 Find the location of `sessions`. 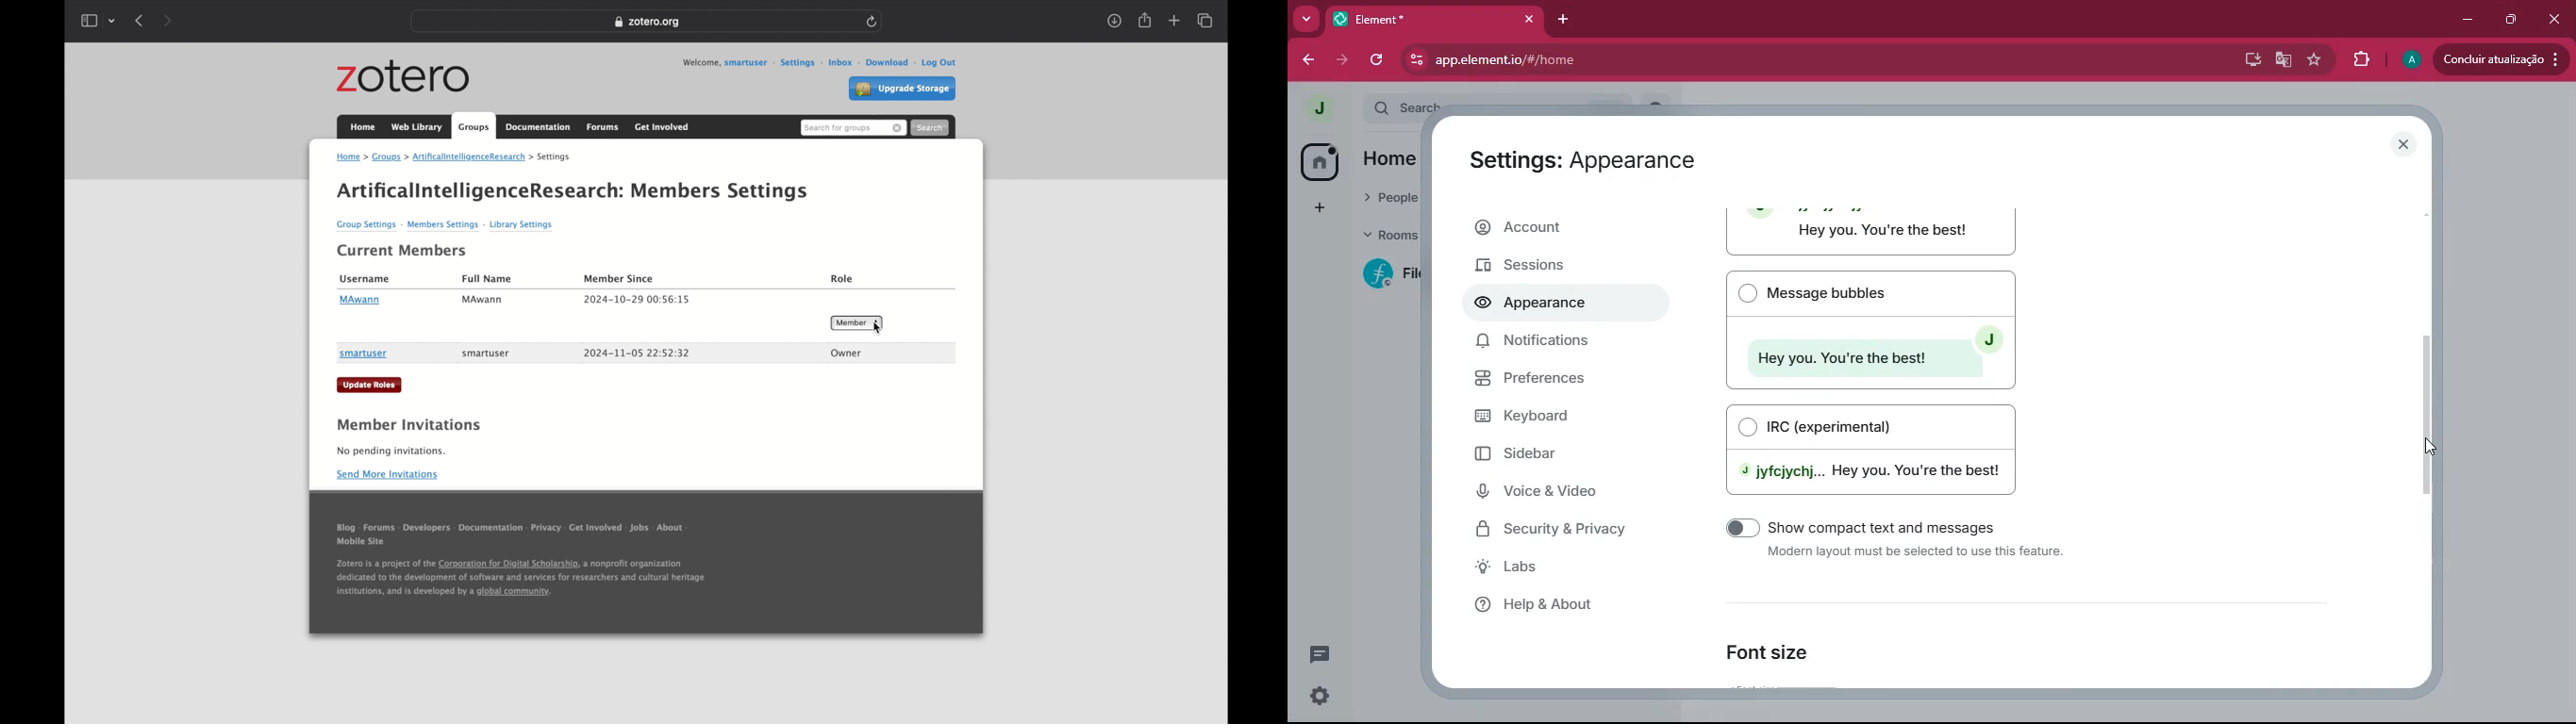

sessions is located at coordinates (1538, 267).